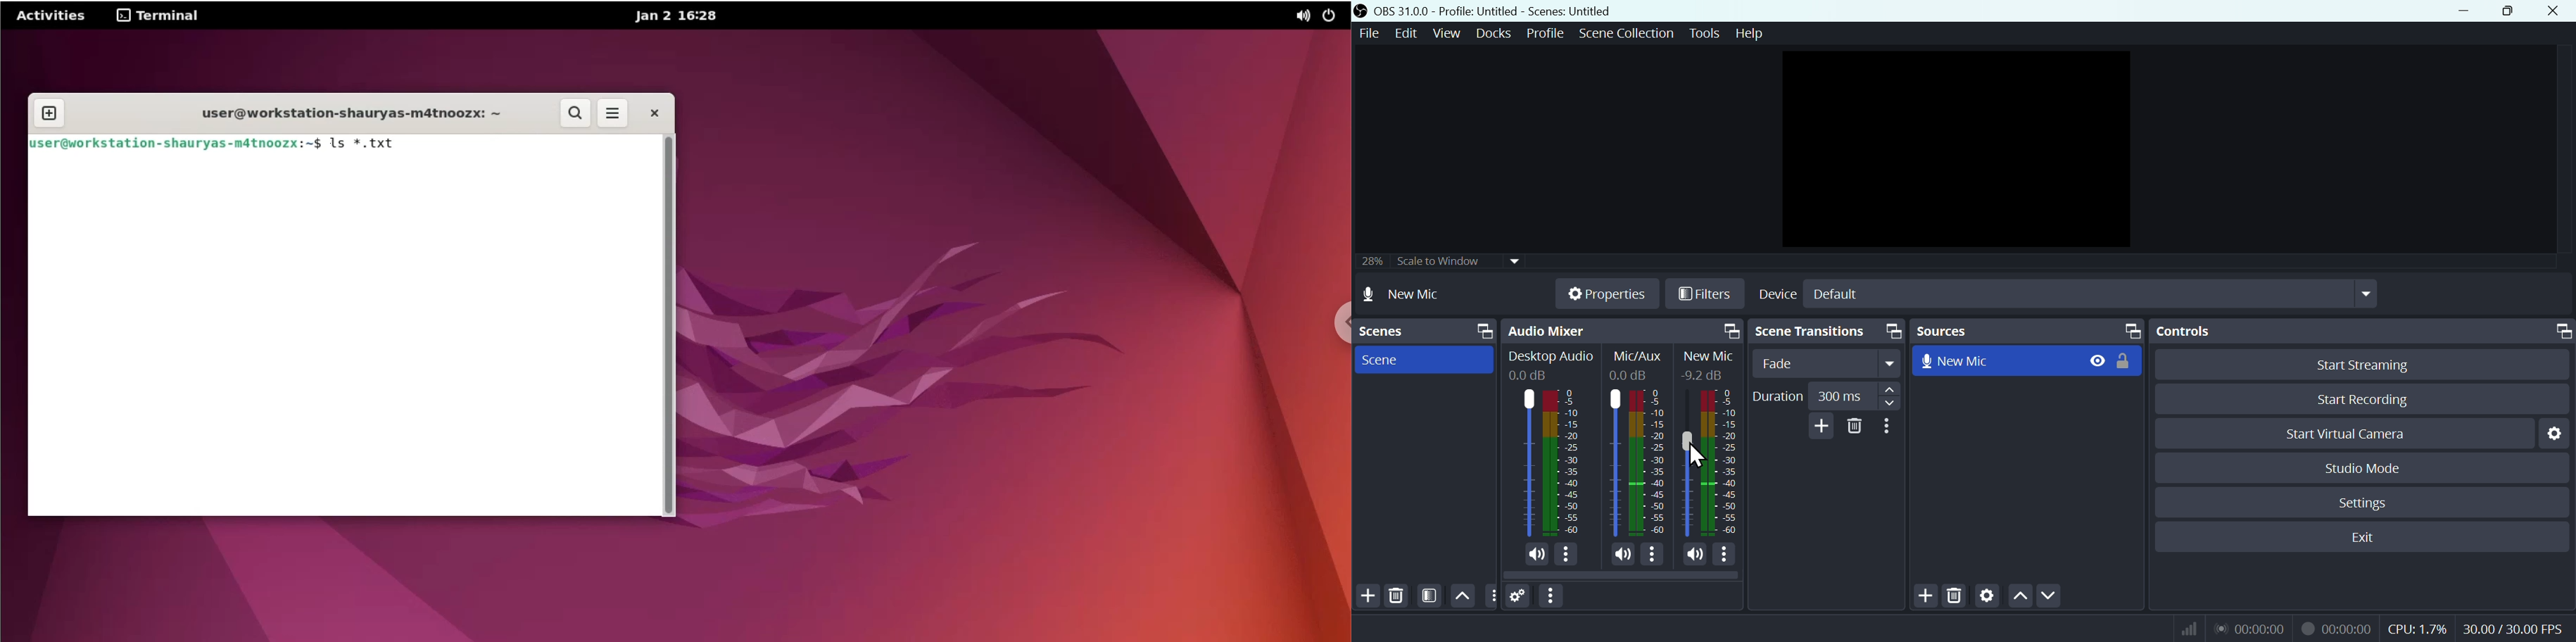 This screenshot has height=644, width=2576. What do you see at coordinates (2365, 399) in the screenshot?
I see `Start recording` at bounding box center [2365, 399].